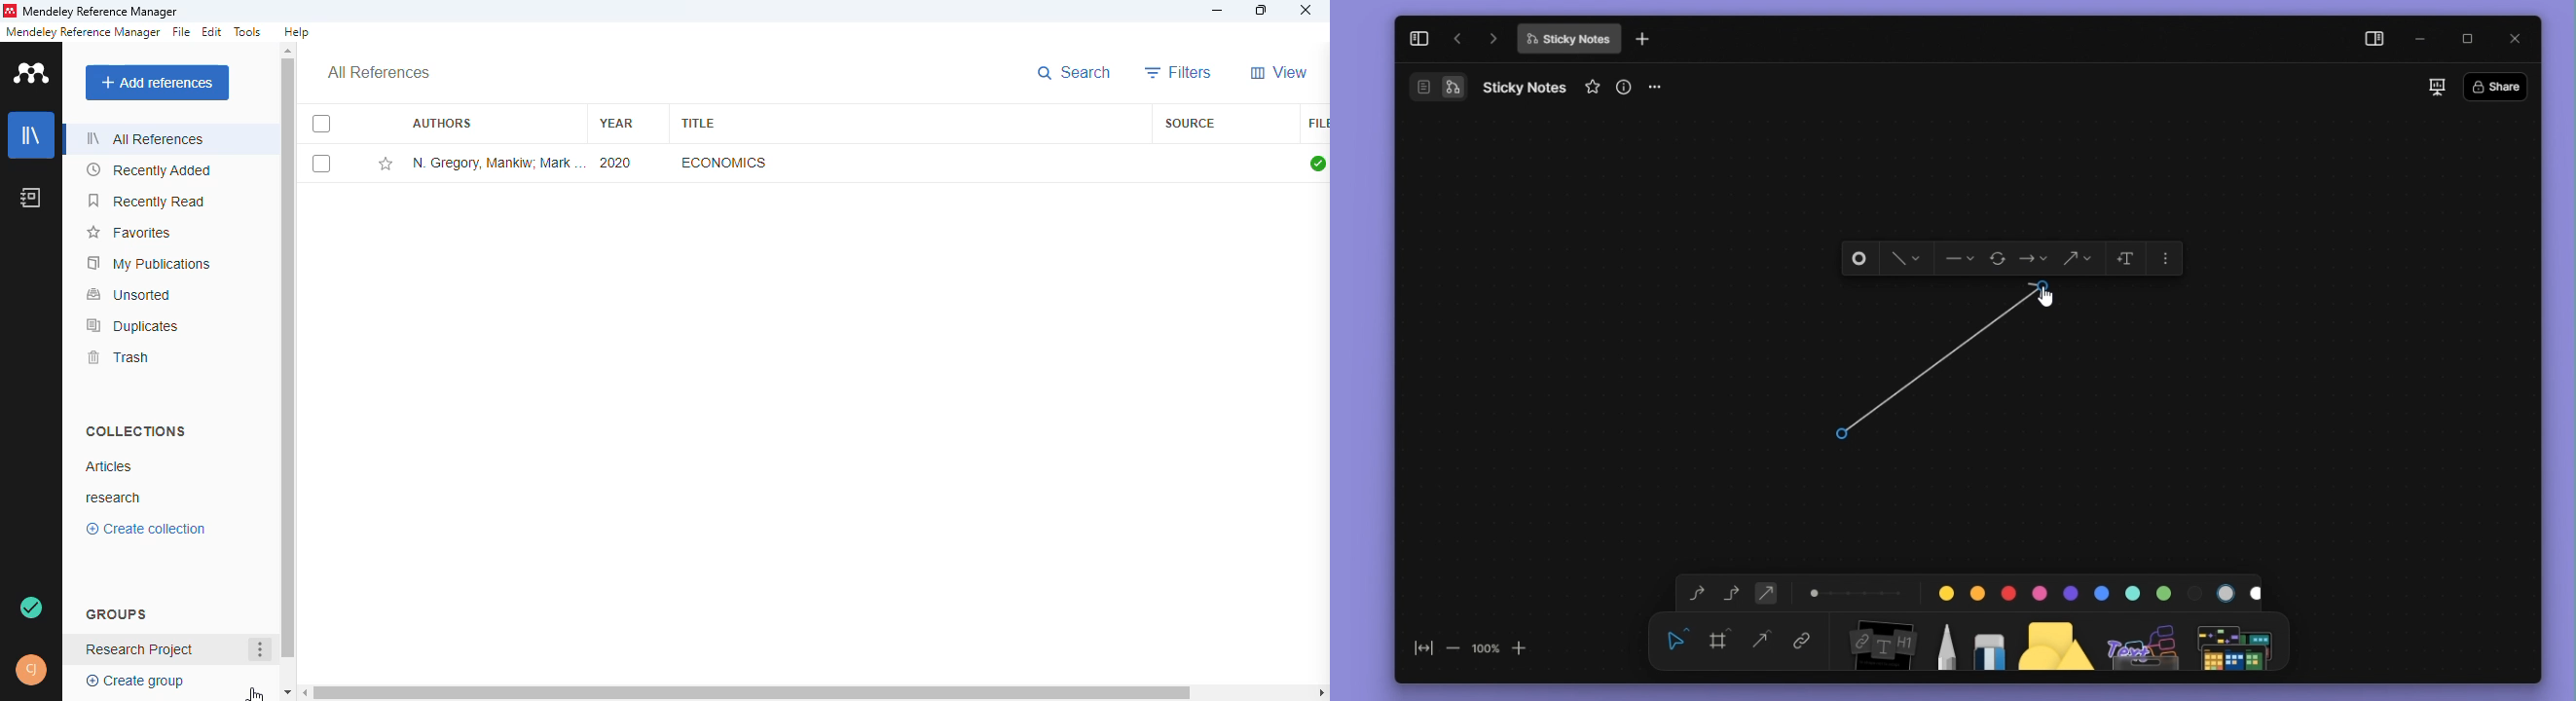 This screenshot has height=728, width=2576. I want to click on tools, so click(248, 31).